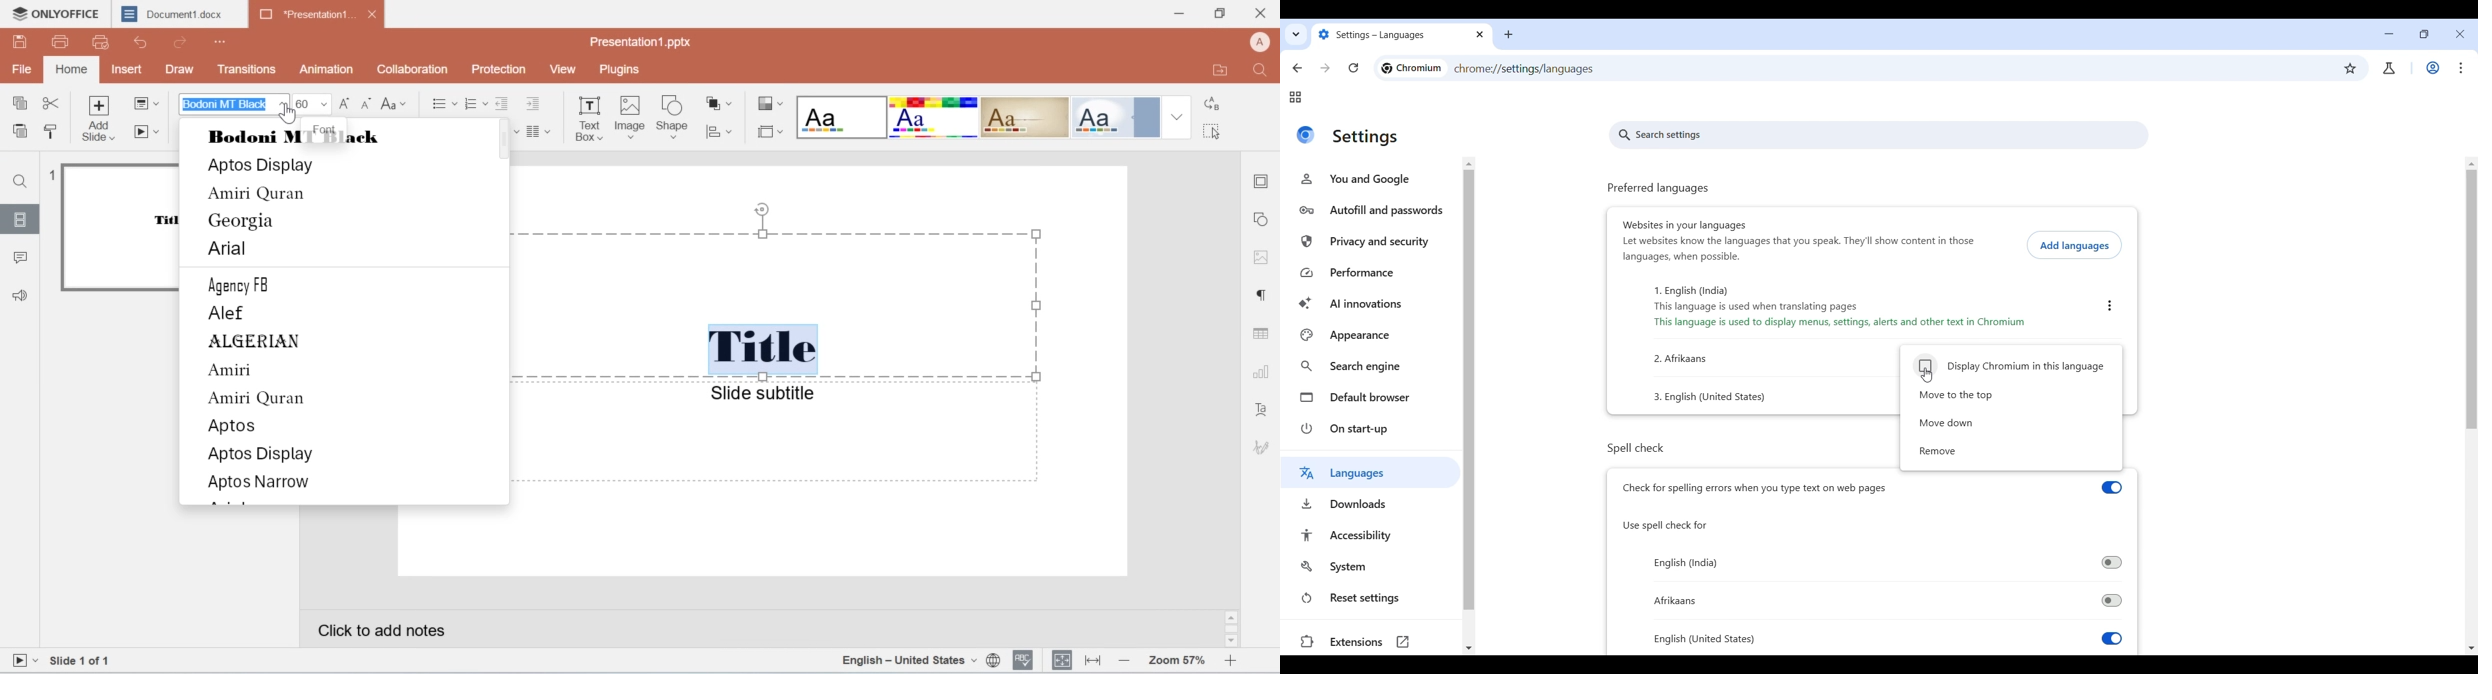 The height and width of the screenshot is (700, 2492). Describe the element at coordinates (1223, 70) in the screenshot. I see `export` at that location.